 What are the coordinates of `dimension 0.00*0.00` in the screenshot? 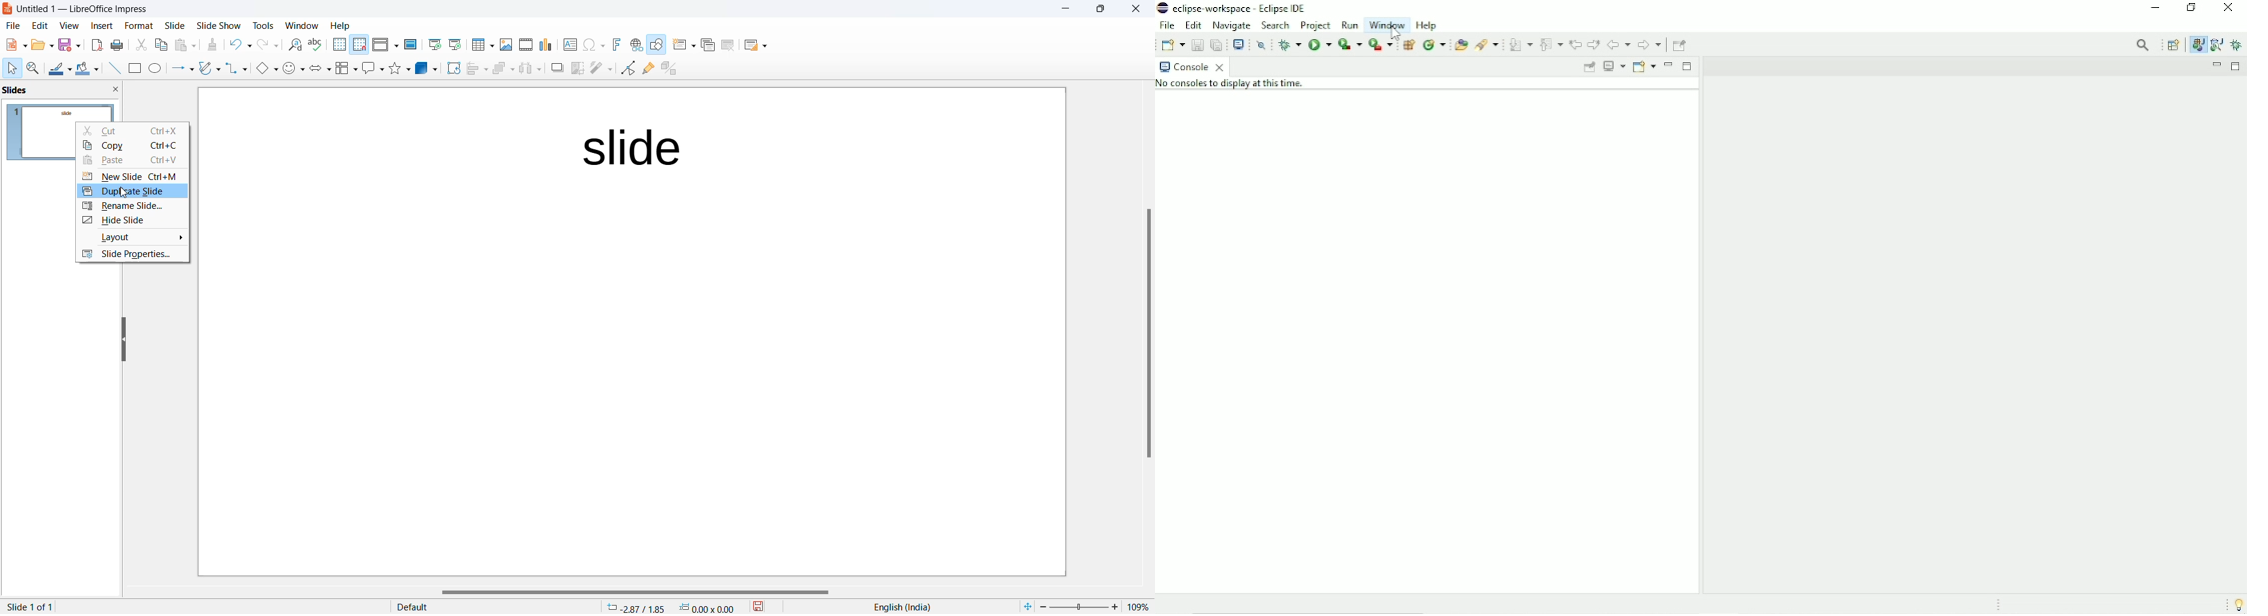 It's located at (710, 607).